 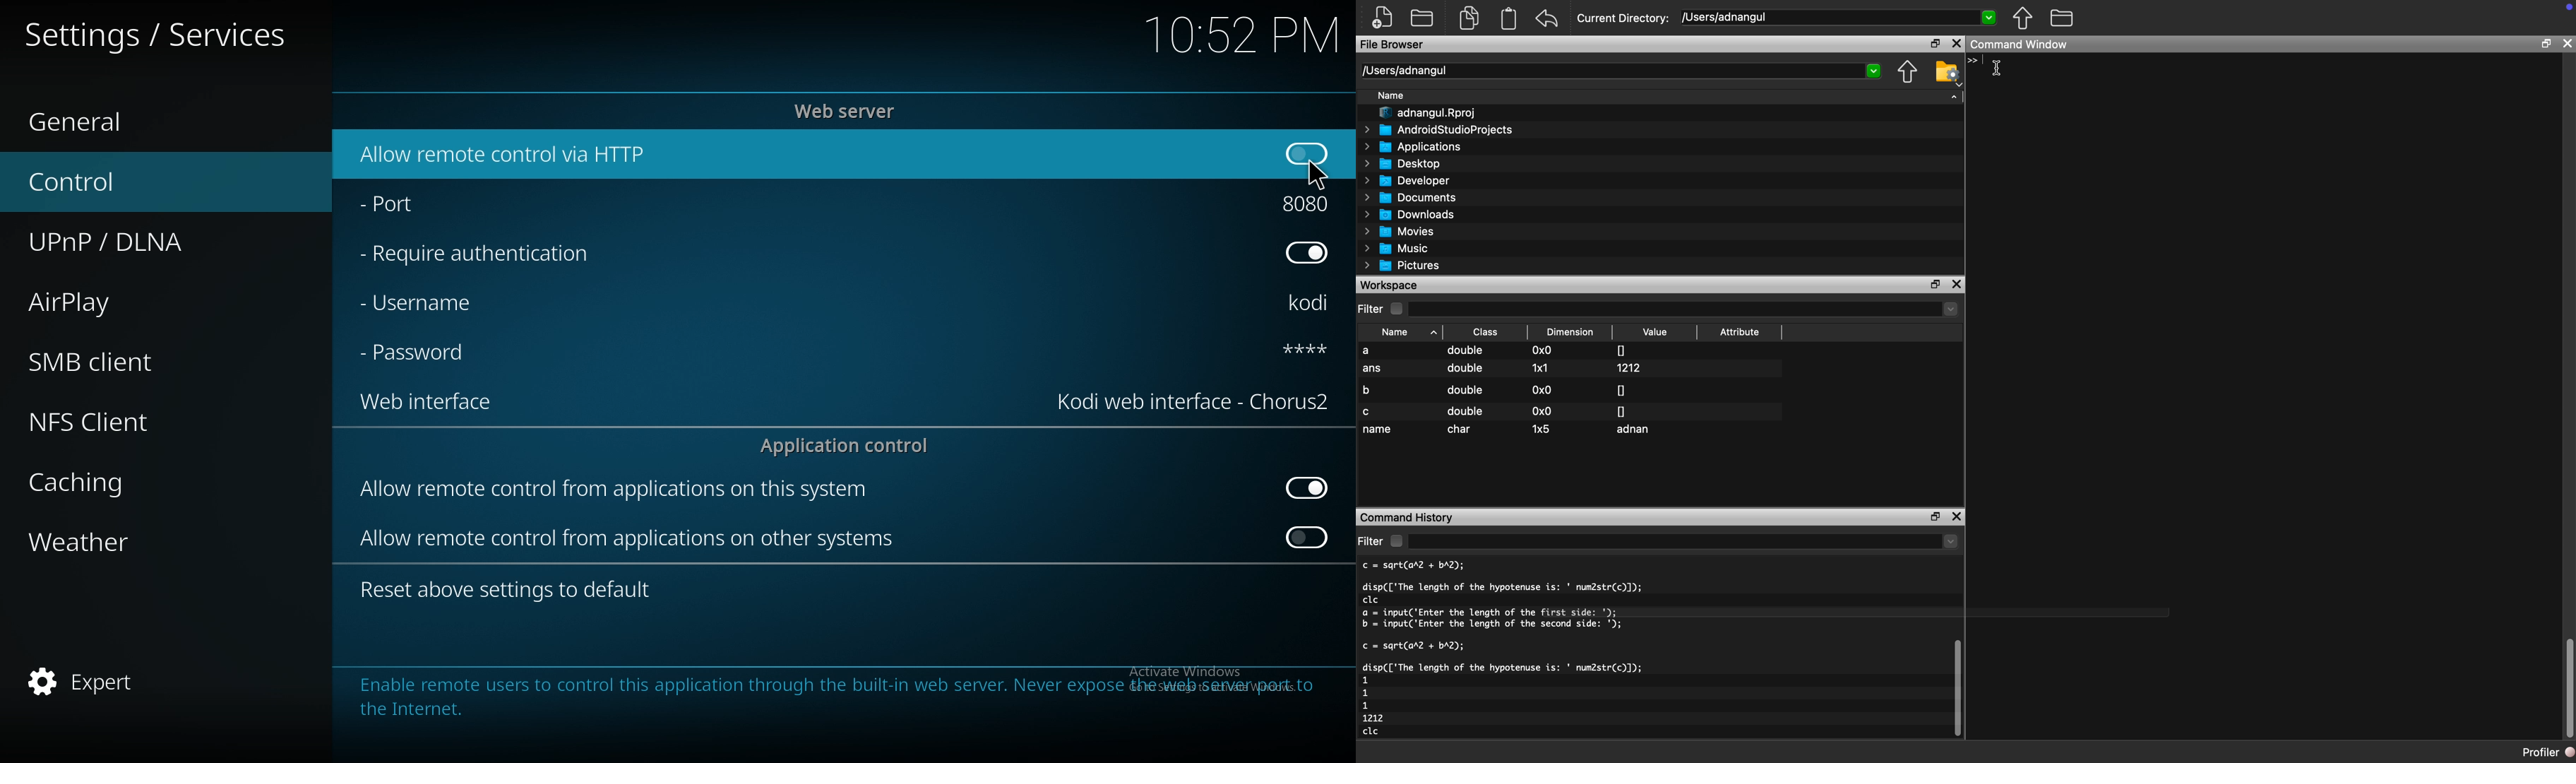 I want to click on expert, so click(x=145, y=679).